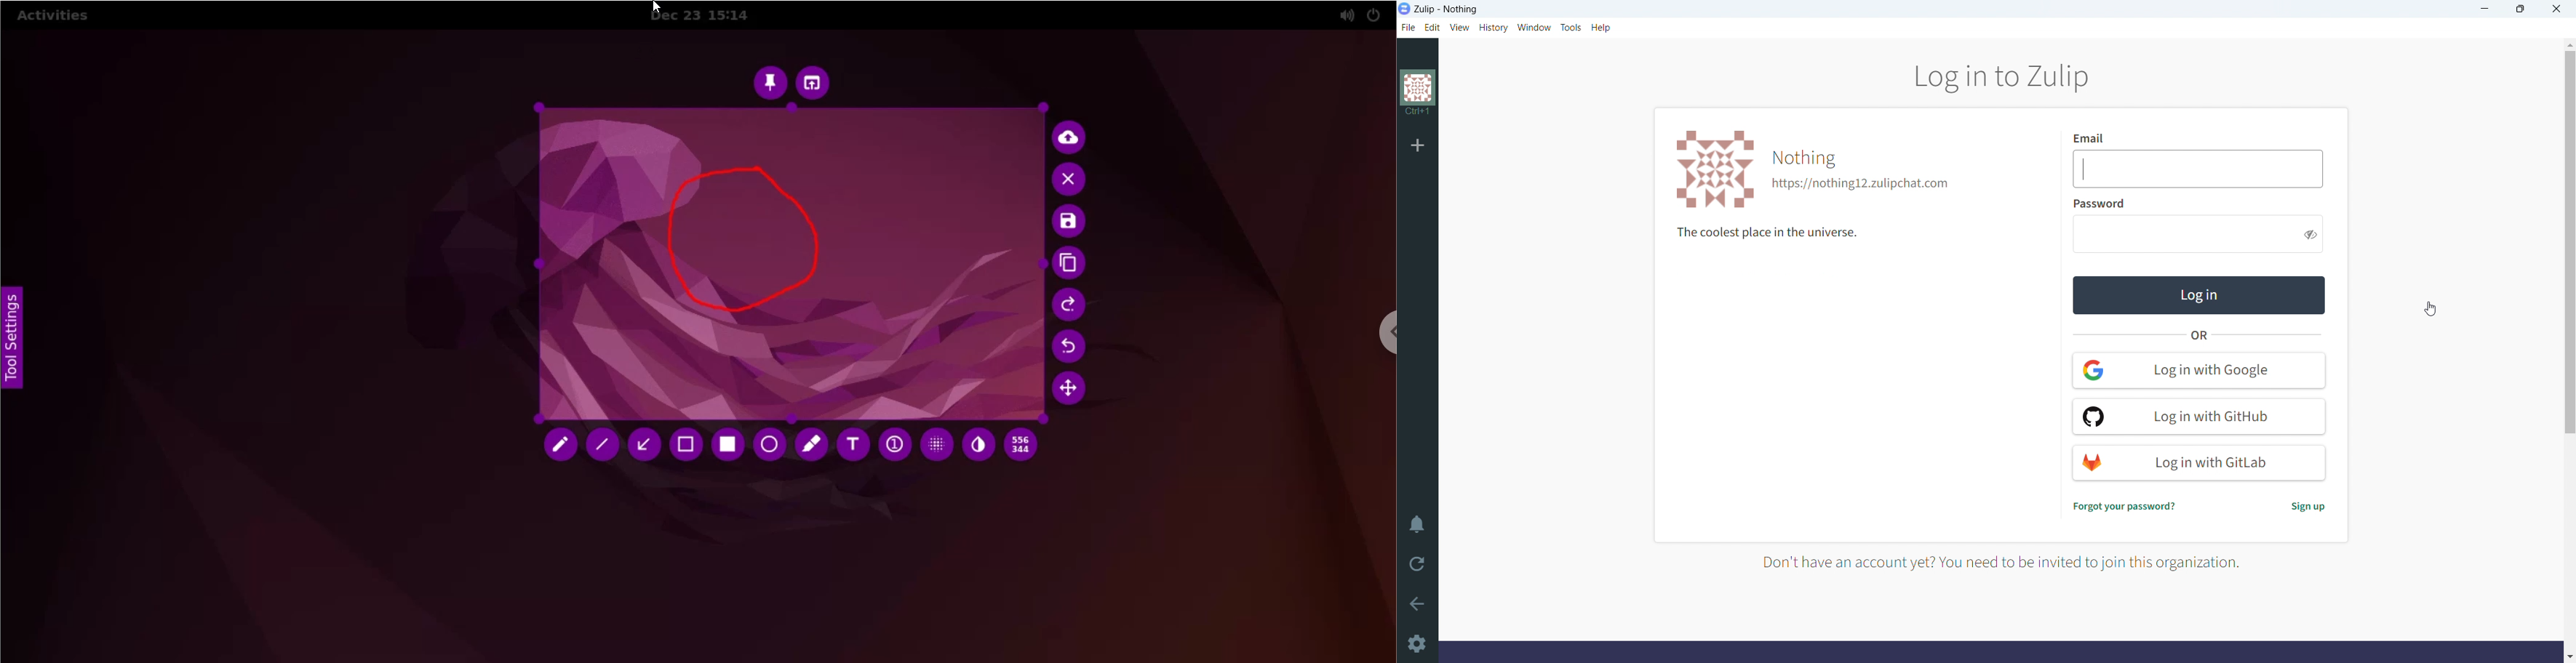  What do you see at coordinates (1447, 10) in the screenshot?
I see `title` at bounding box center [1447, 10].